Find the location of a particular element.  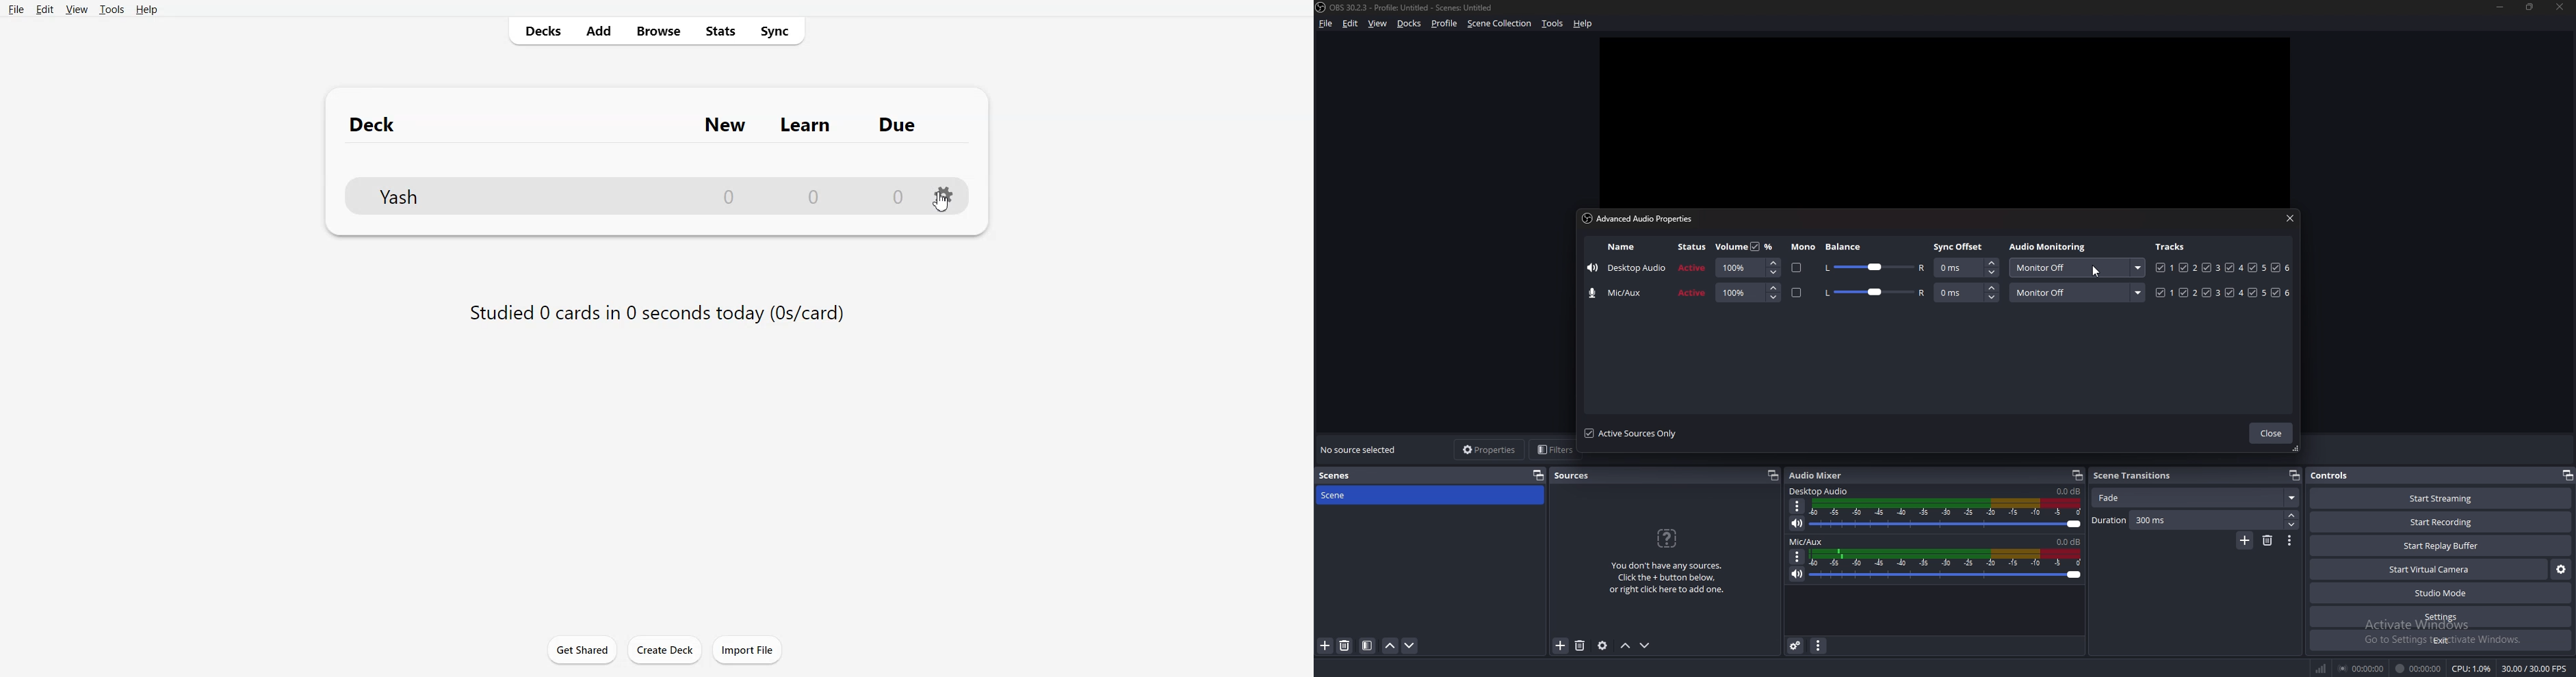

Text 2 is located at coordinates (655, 311).